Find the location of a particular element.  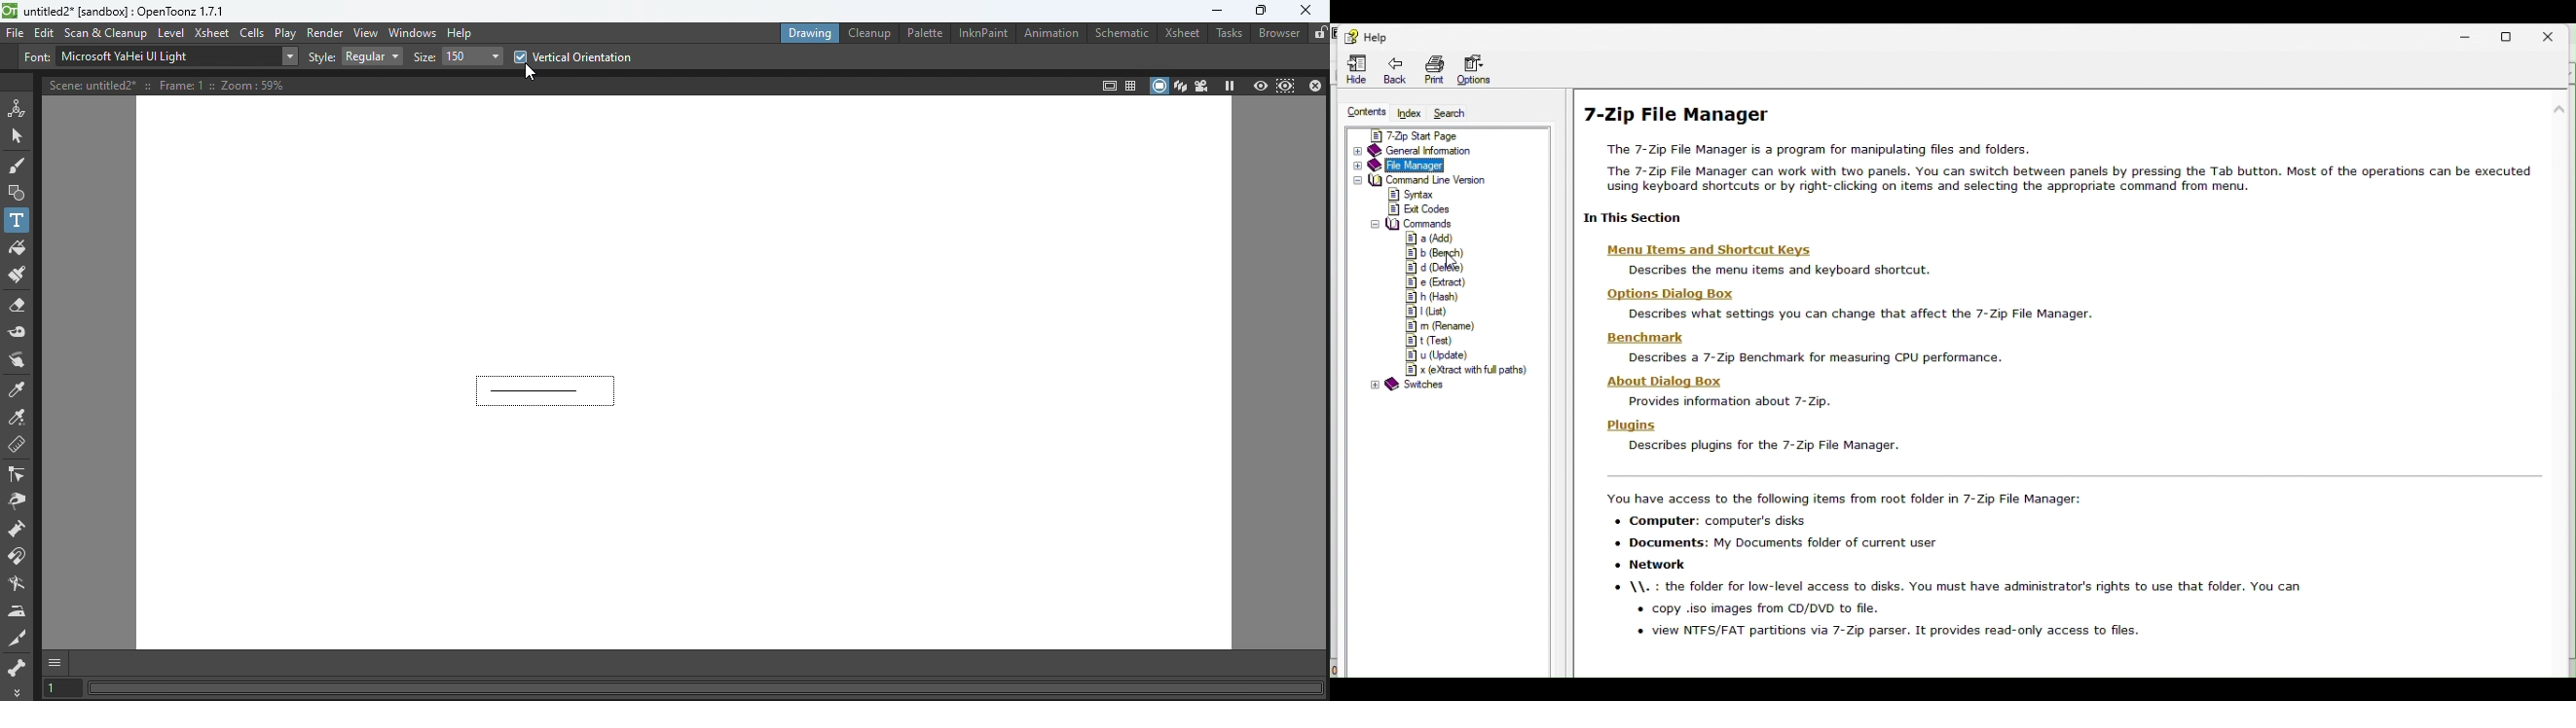

print is located at coordinates (1432, 68).